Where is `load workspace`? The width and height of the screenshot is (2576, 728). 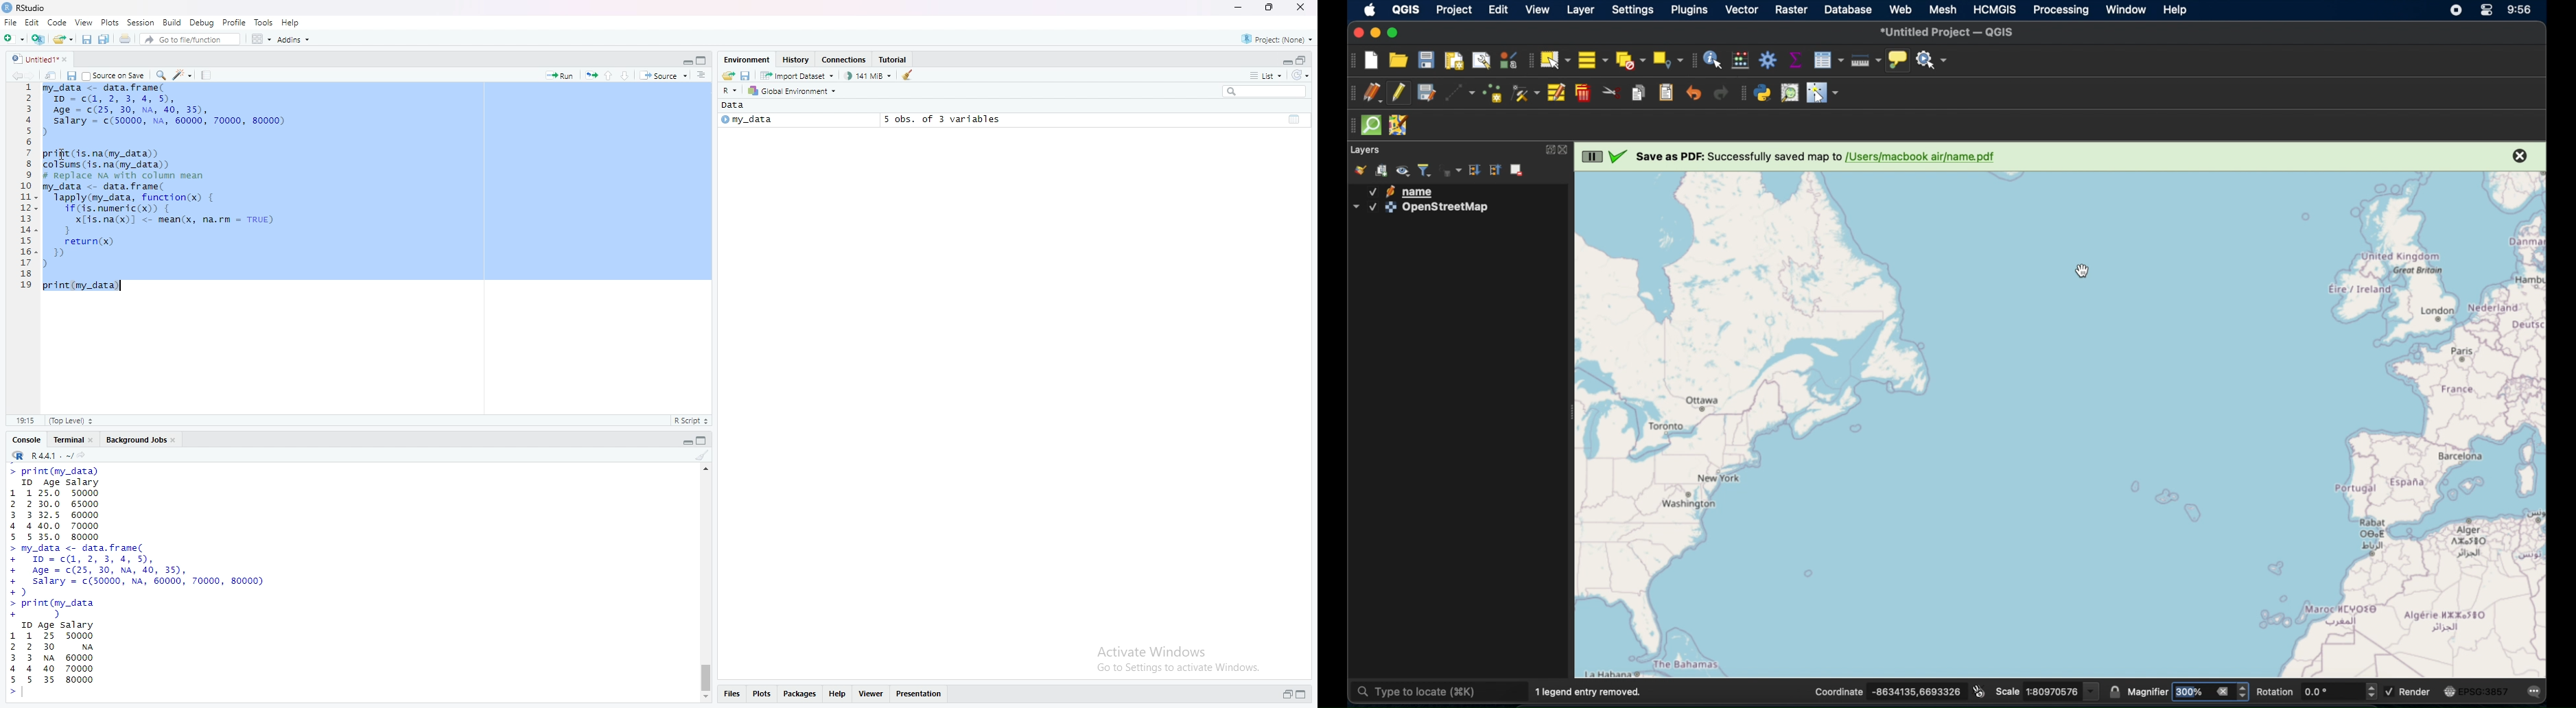 load workspace is located at coordinates (727, 76).